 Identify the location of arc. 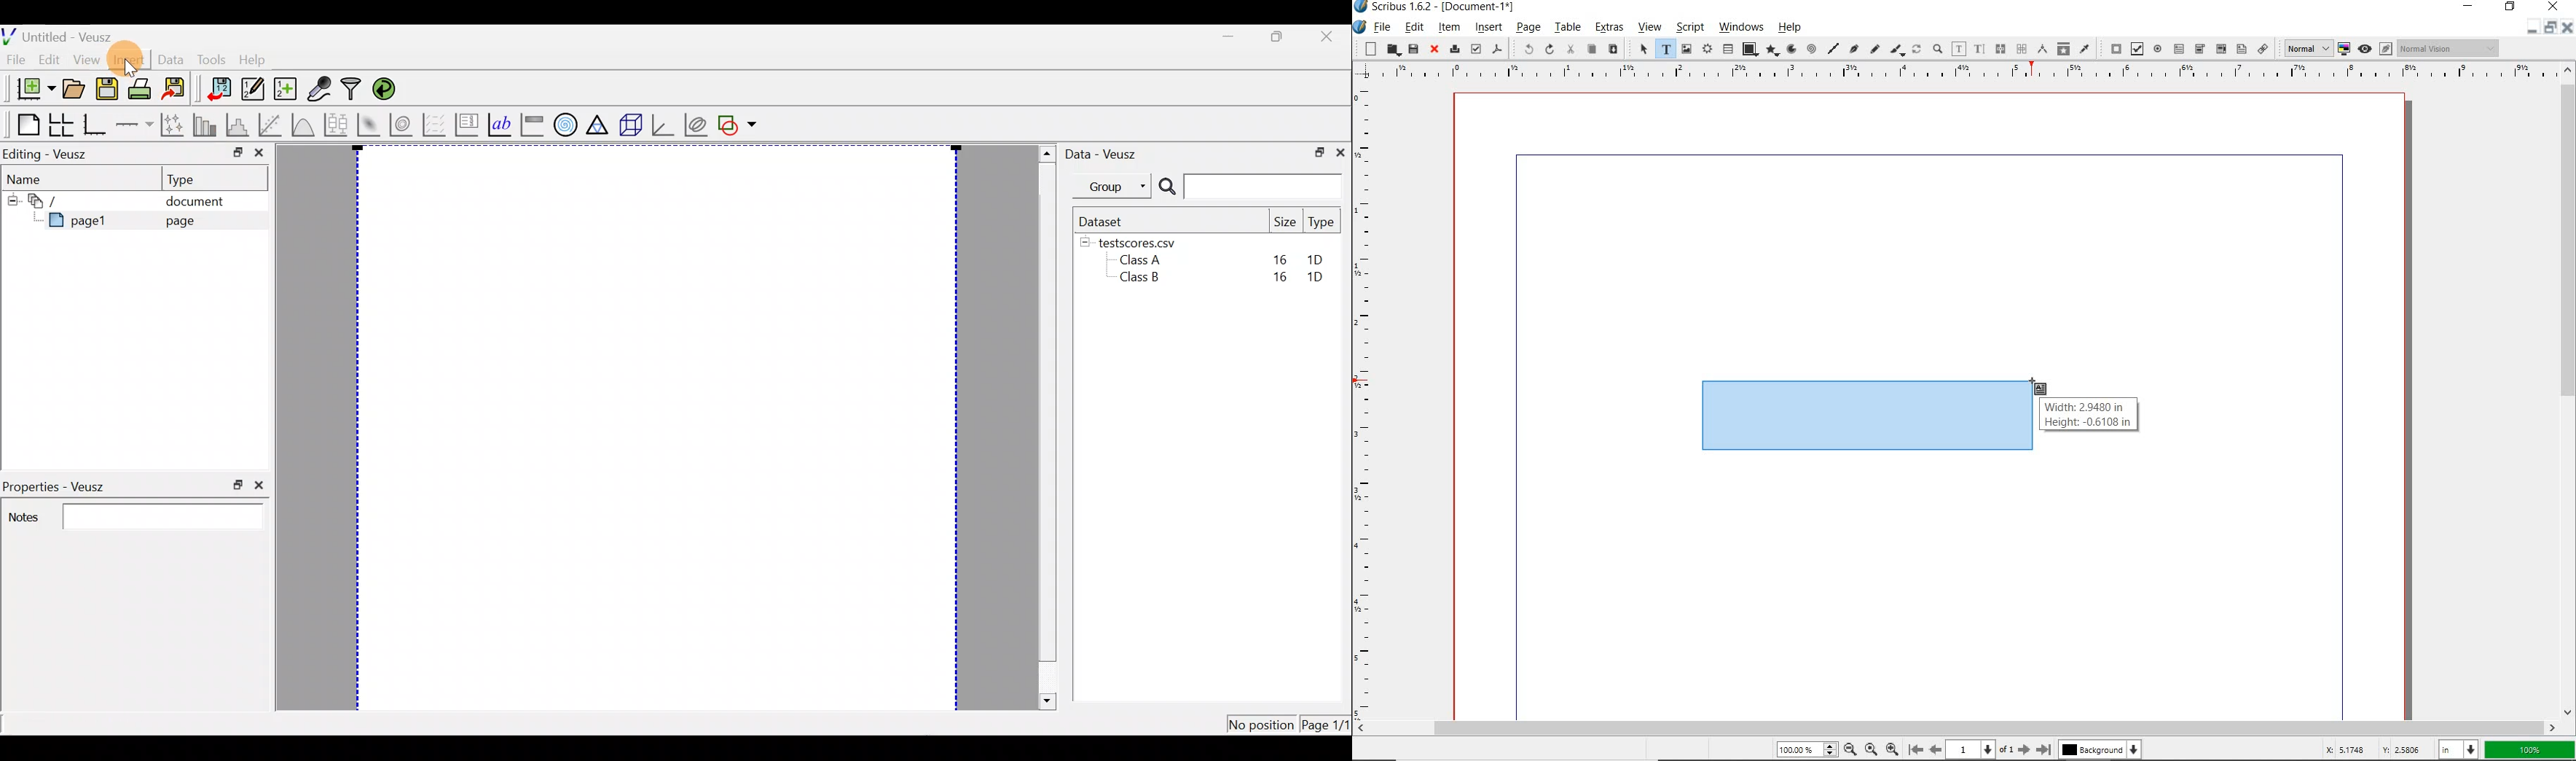
(1790, 50).